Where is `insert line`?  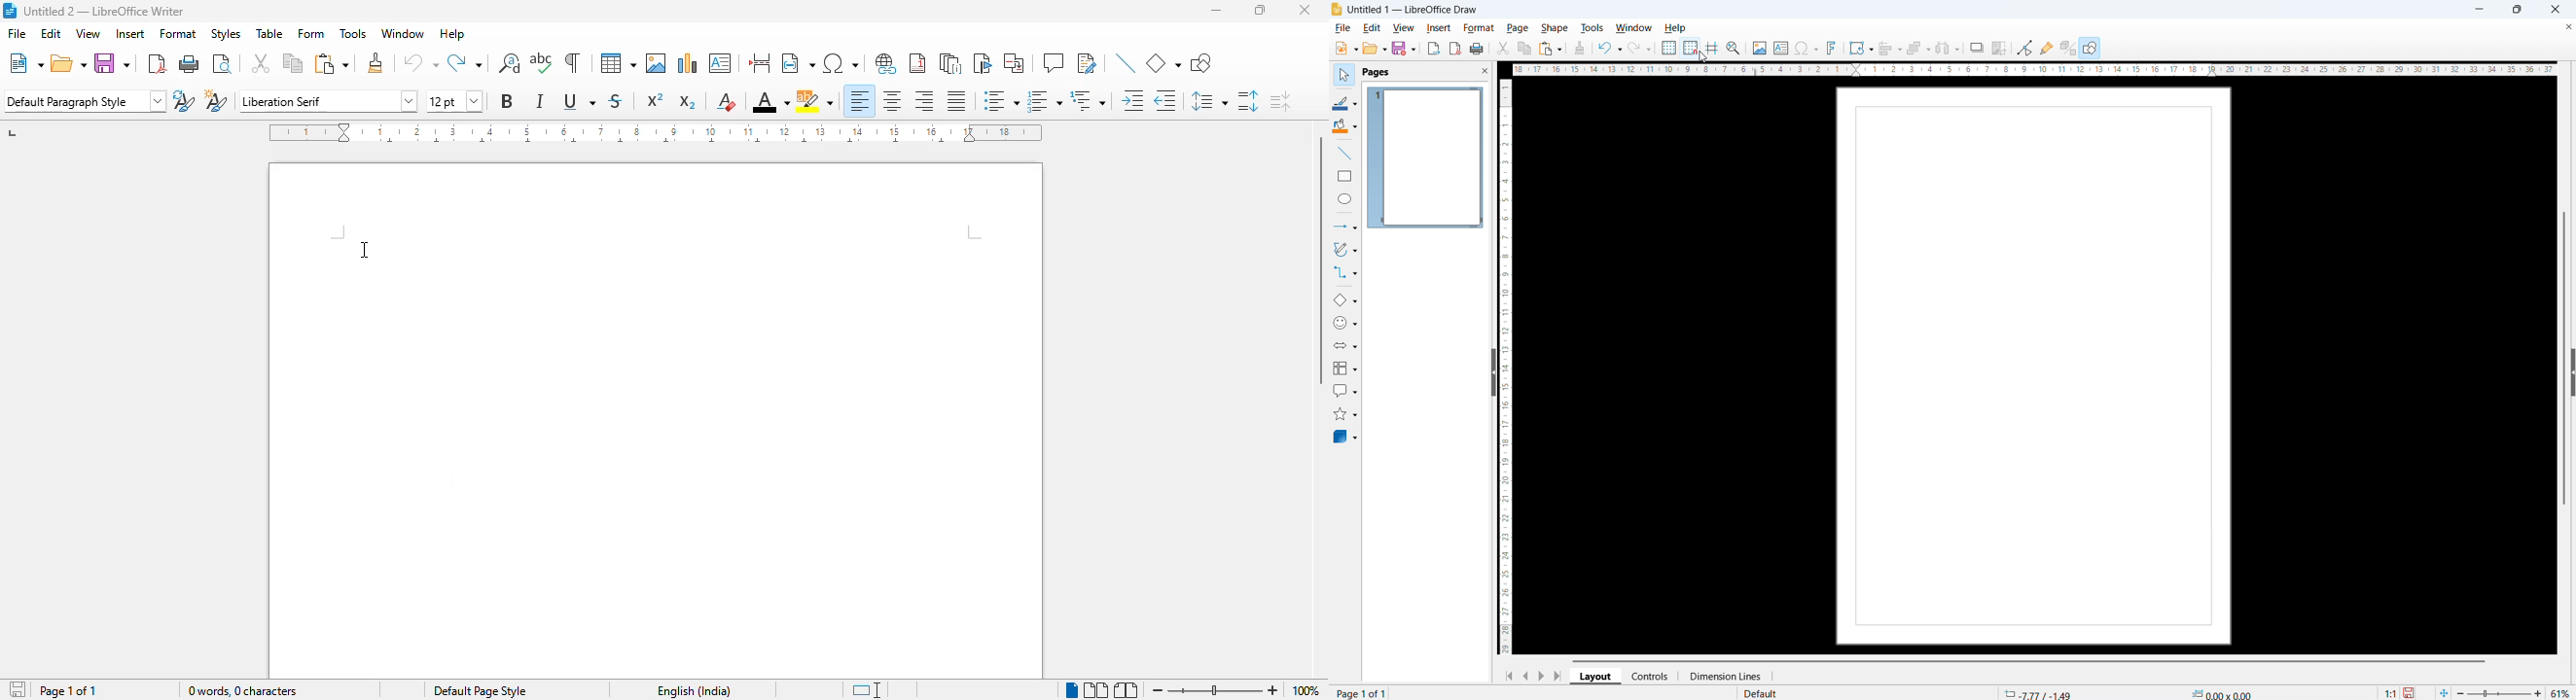 insert line is located at coordinates (1127, 62).